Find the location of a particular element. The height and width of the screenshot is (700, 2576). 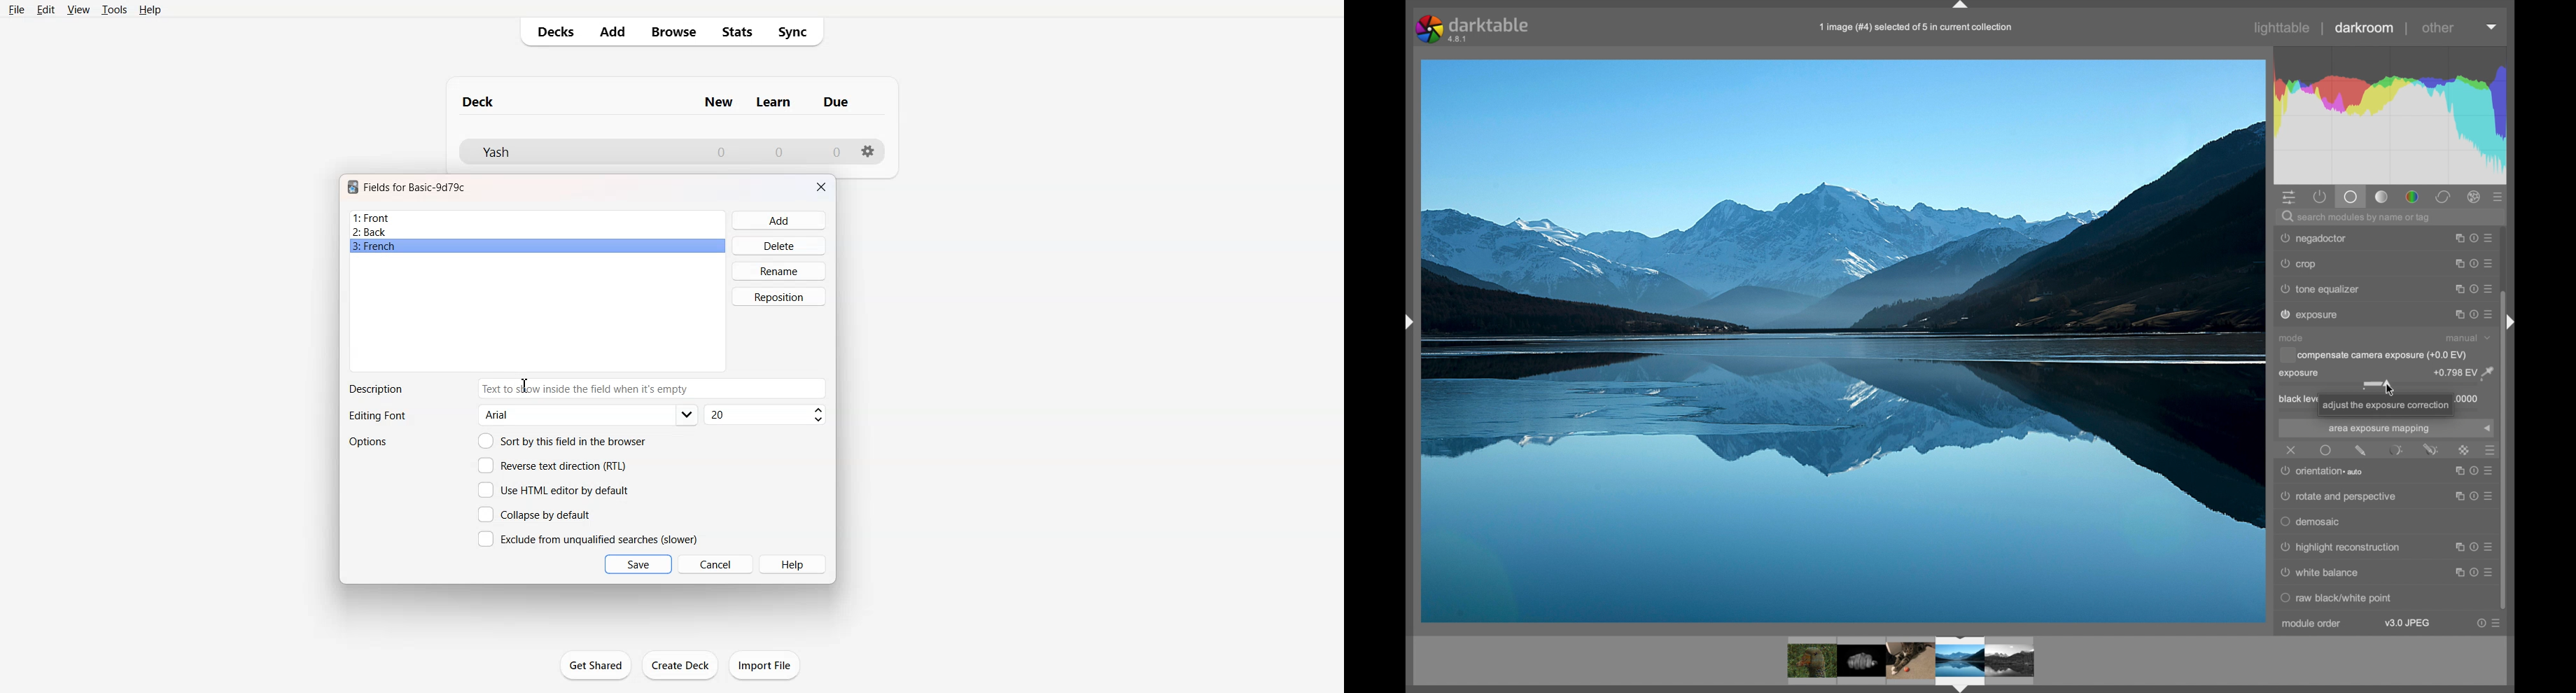

menu is located at coordinates (2472, 574).